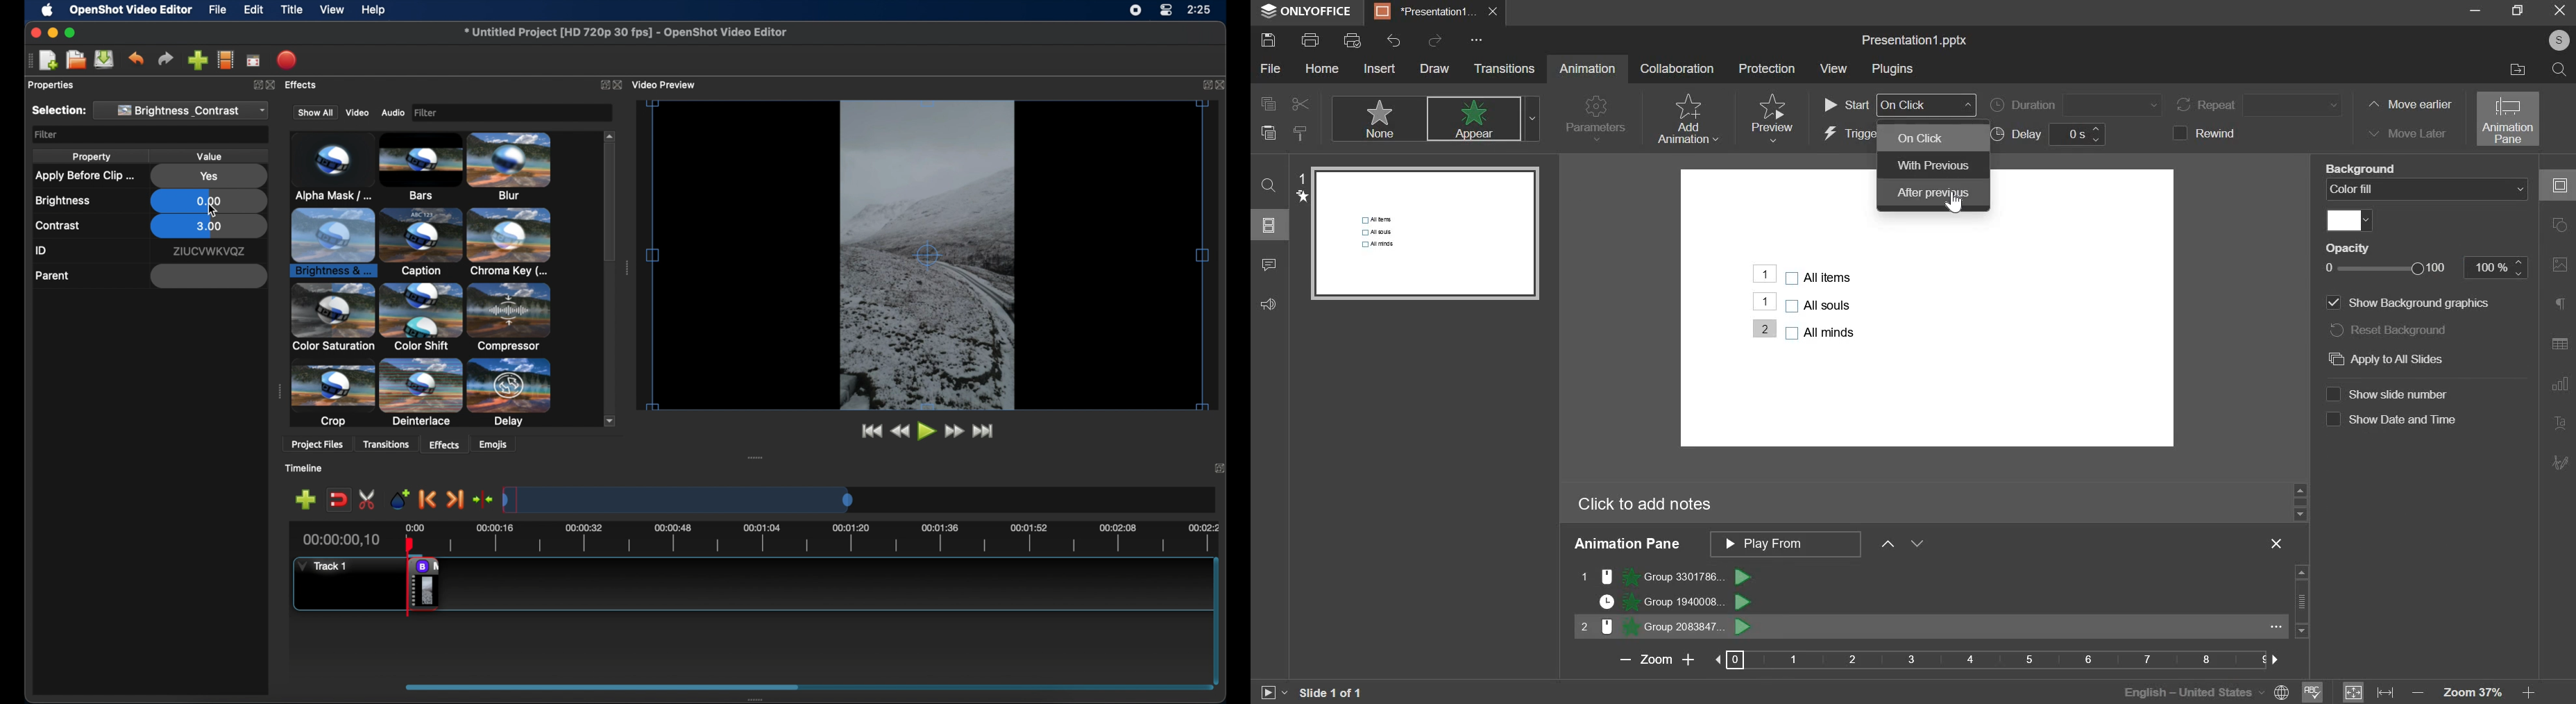 This screenshot has width=2576, height=728. Describe the element at coordinates (33, 33) in the screenshot. I see `close` at that location.